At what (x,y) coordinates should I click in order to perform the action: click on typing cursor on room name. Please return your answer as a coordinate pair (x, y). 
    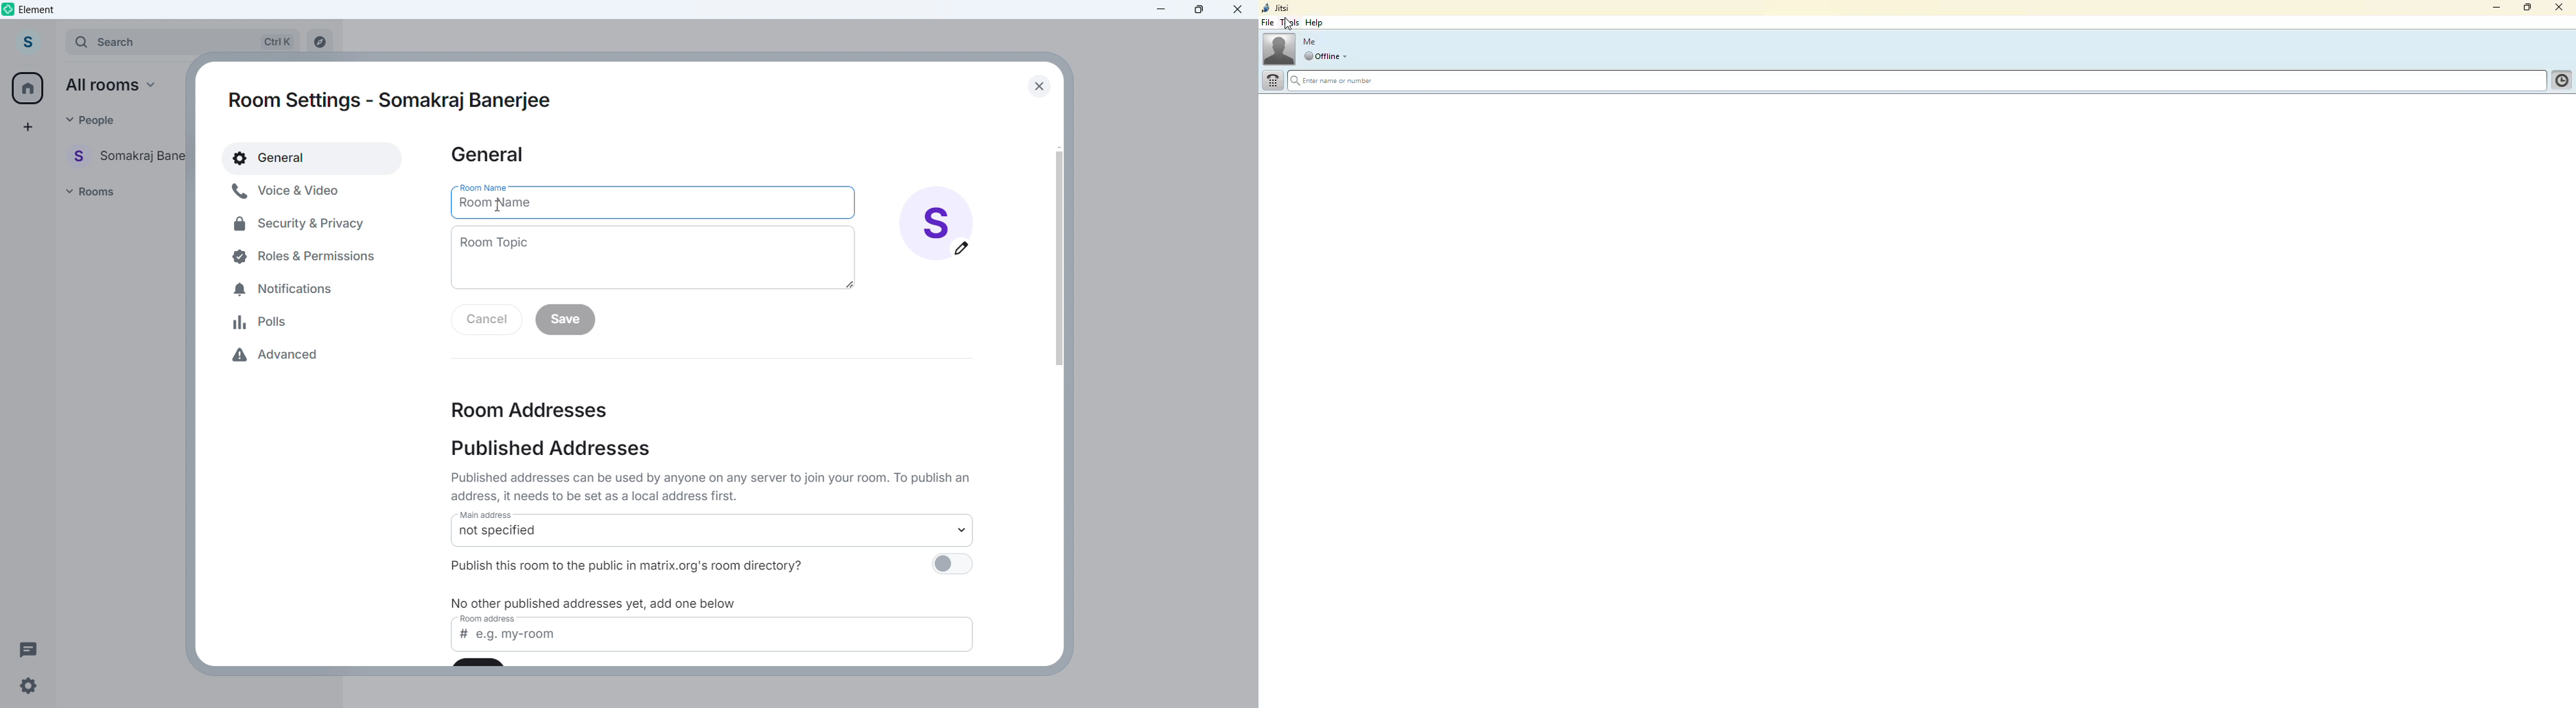
    Looking at the image, I should click on (500, 205).